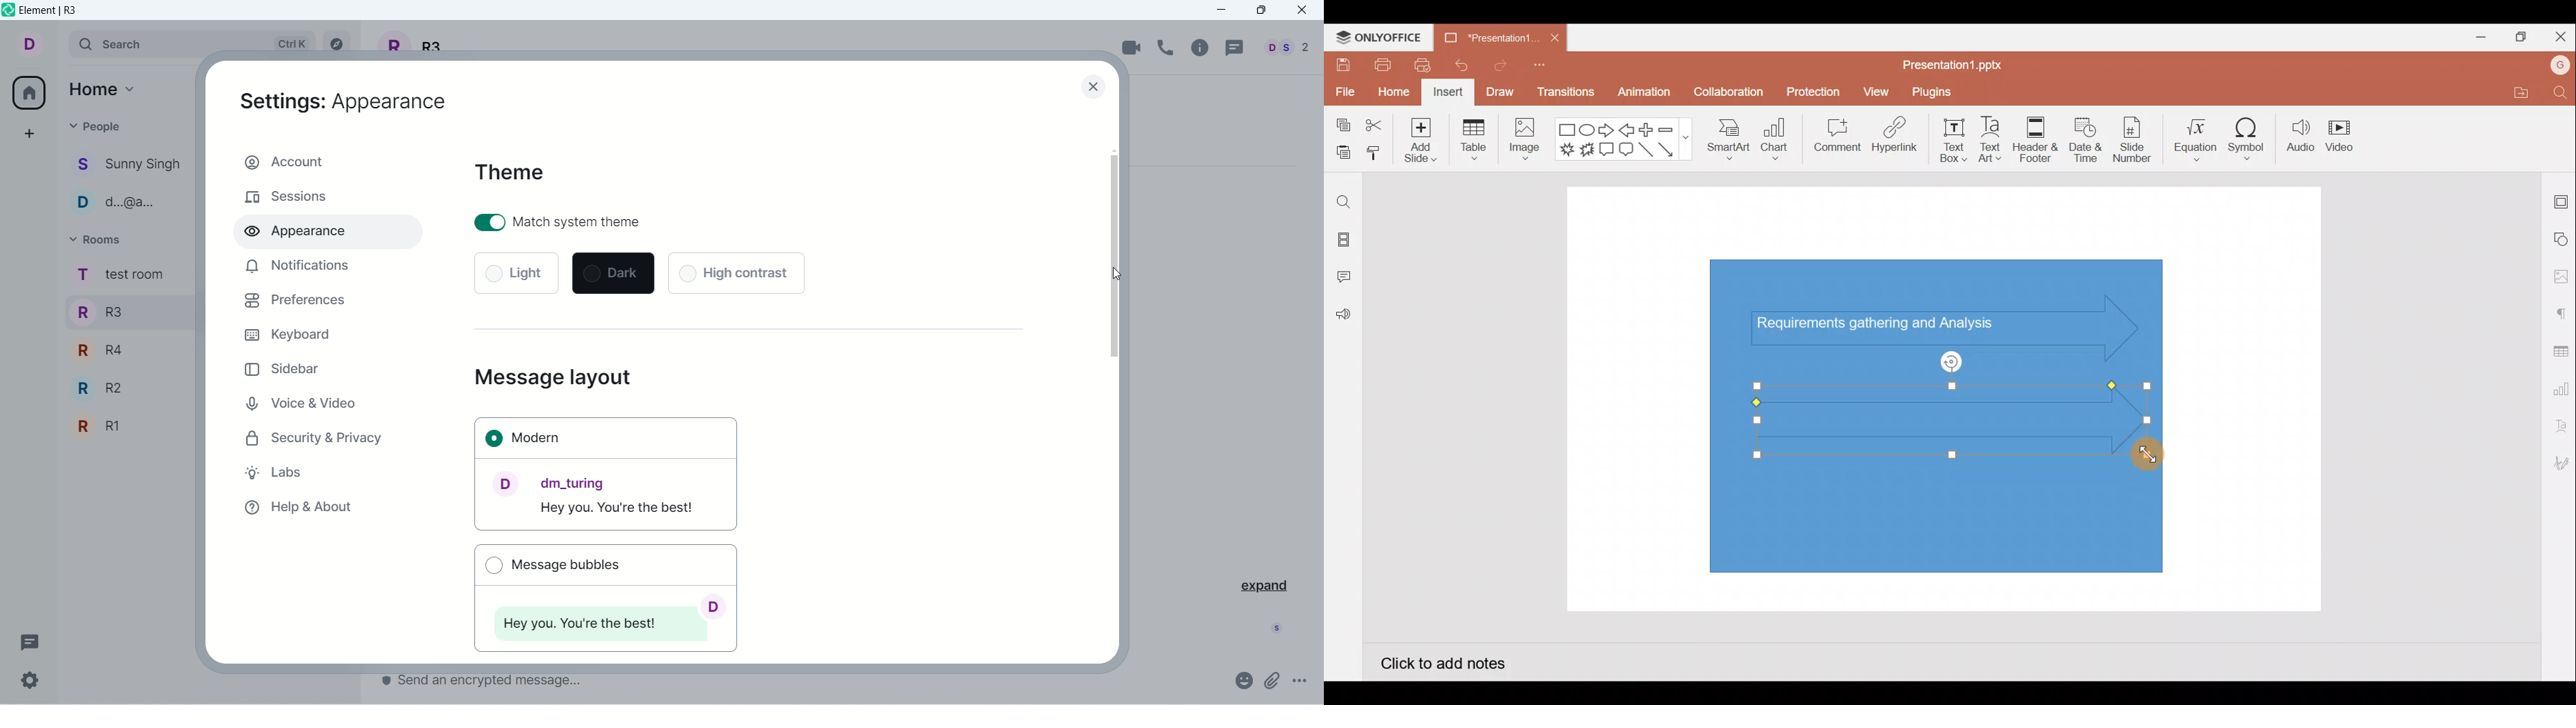 The width and height of the screenshot is (2576, 728). What do you see at coordinates (1379, 37) in the screenshot?
I see `ONLYOFFICE` at bounding box center [1379, 37].